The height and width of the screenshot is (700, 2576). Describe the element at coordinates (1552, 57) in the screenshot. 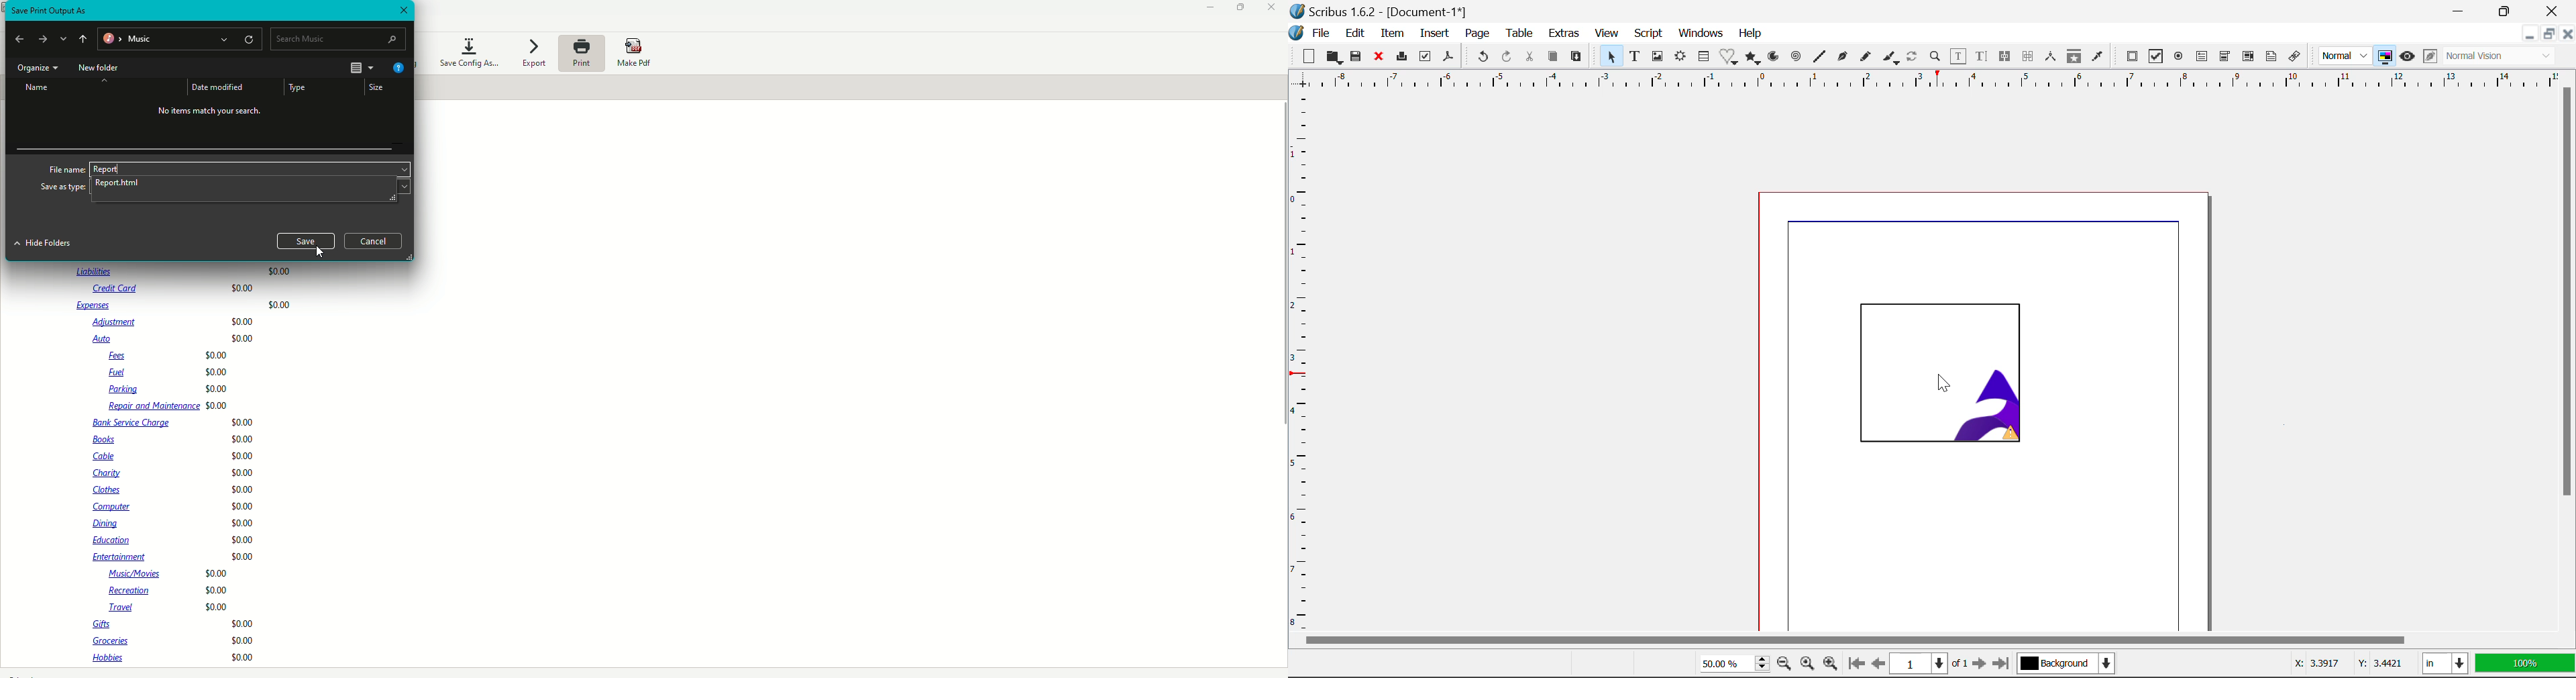

I see `Copy` at that location.